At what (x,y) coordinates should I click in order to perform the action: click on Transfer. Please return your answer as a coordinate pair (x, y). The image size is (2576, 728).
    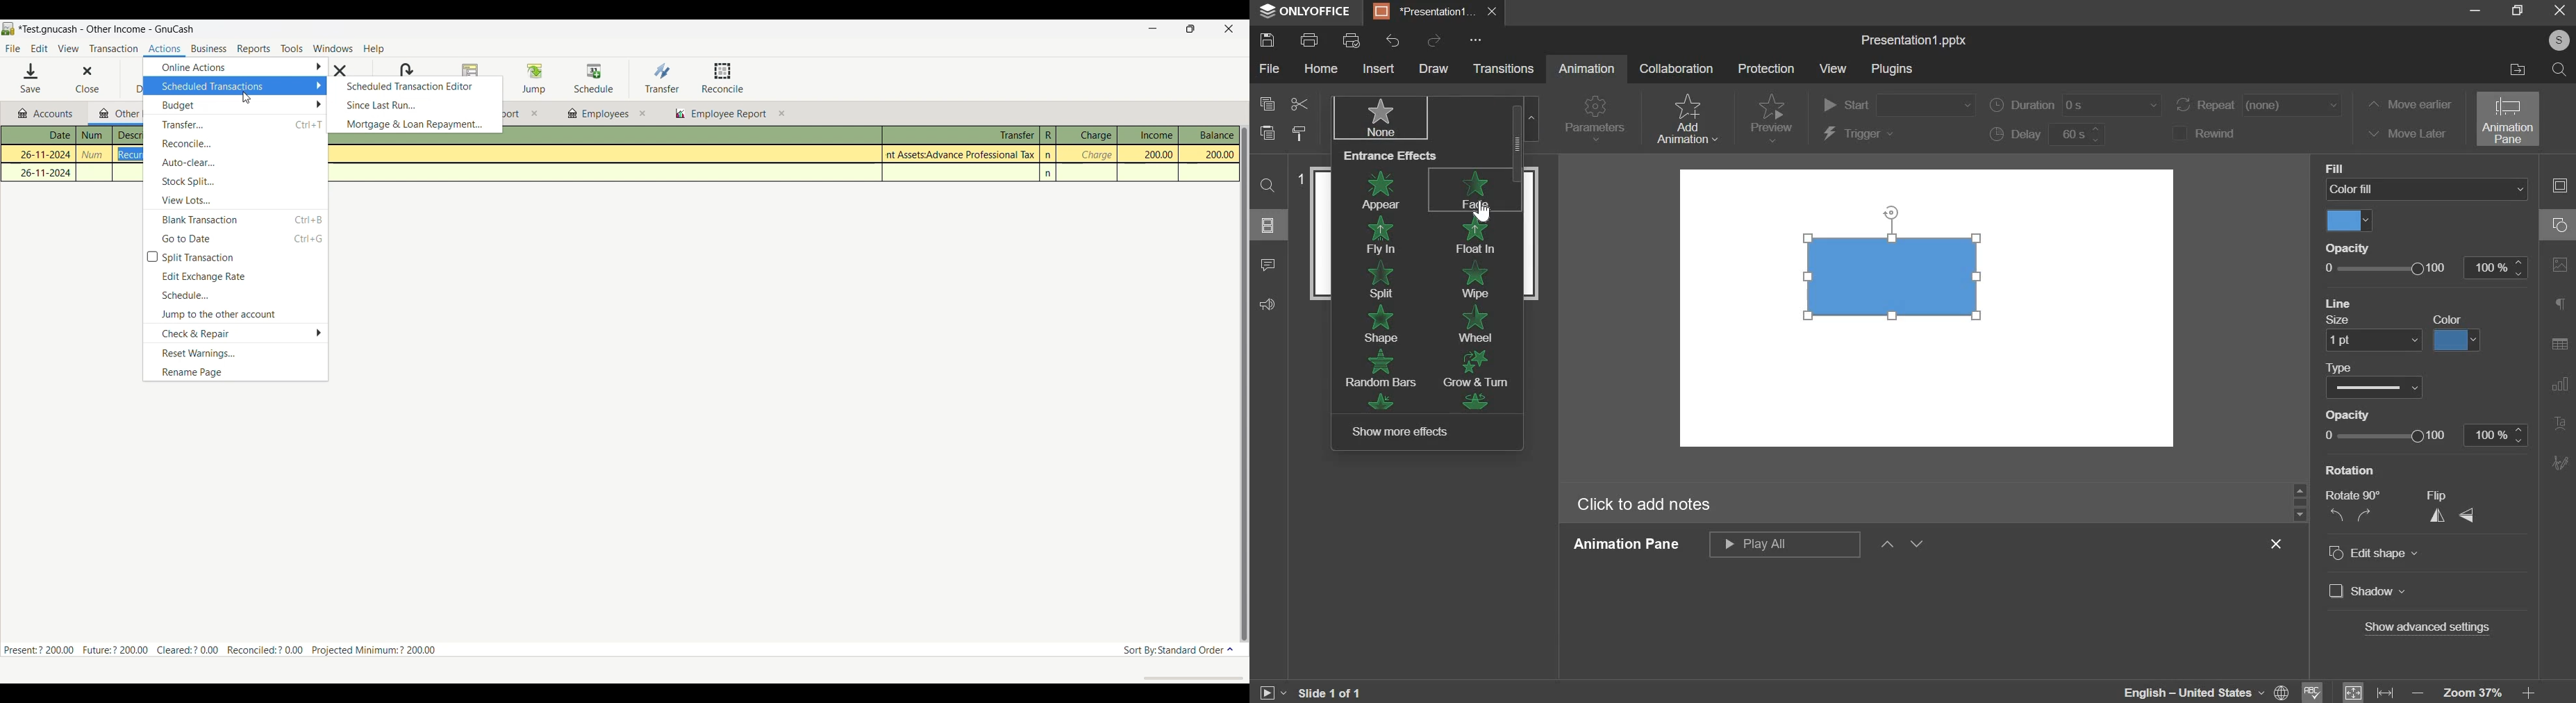
    Looking at the image, I should click on (236, 125).